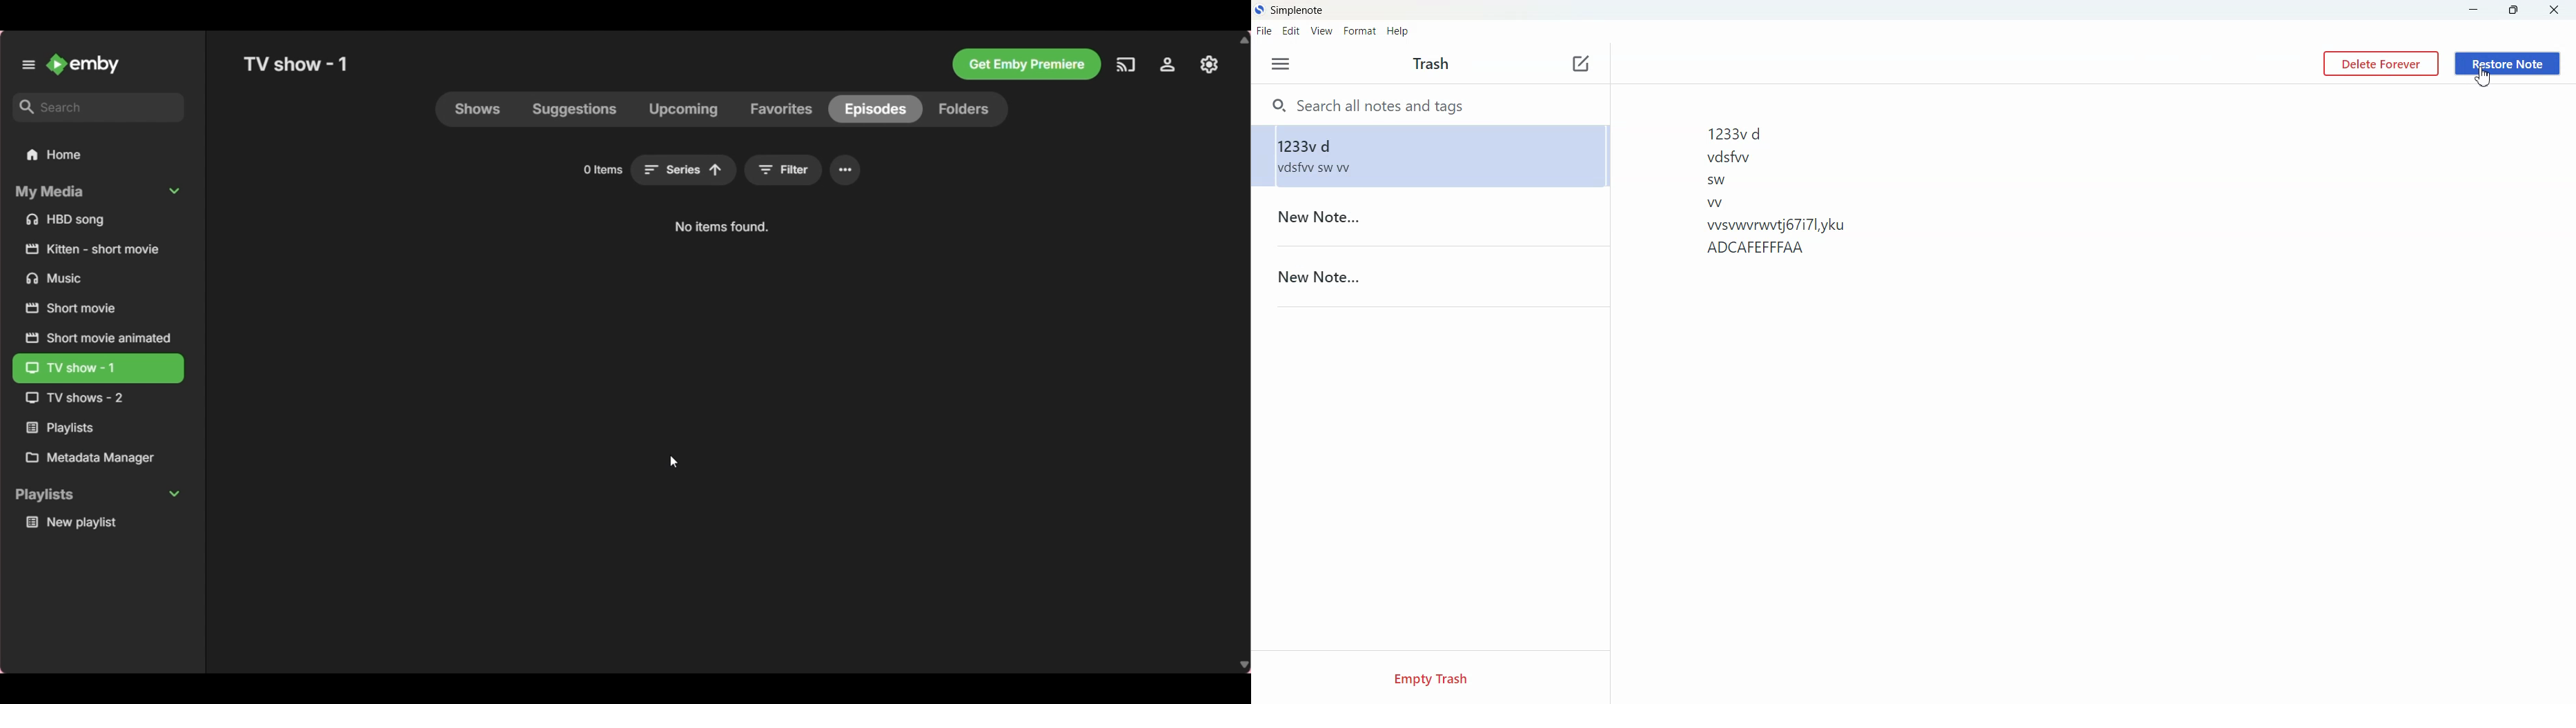  I want to click on wsvwvrwvtj67i7l,yku, so click(1782, 224).